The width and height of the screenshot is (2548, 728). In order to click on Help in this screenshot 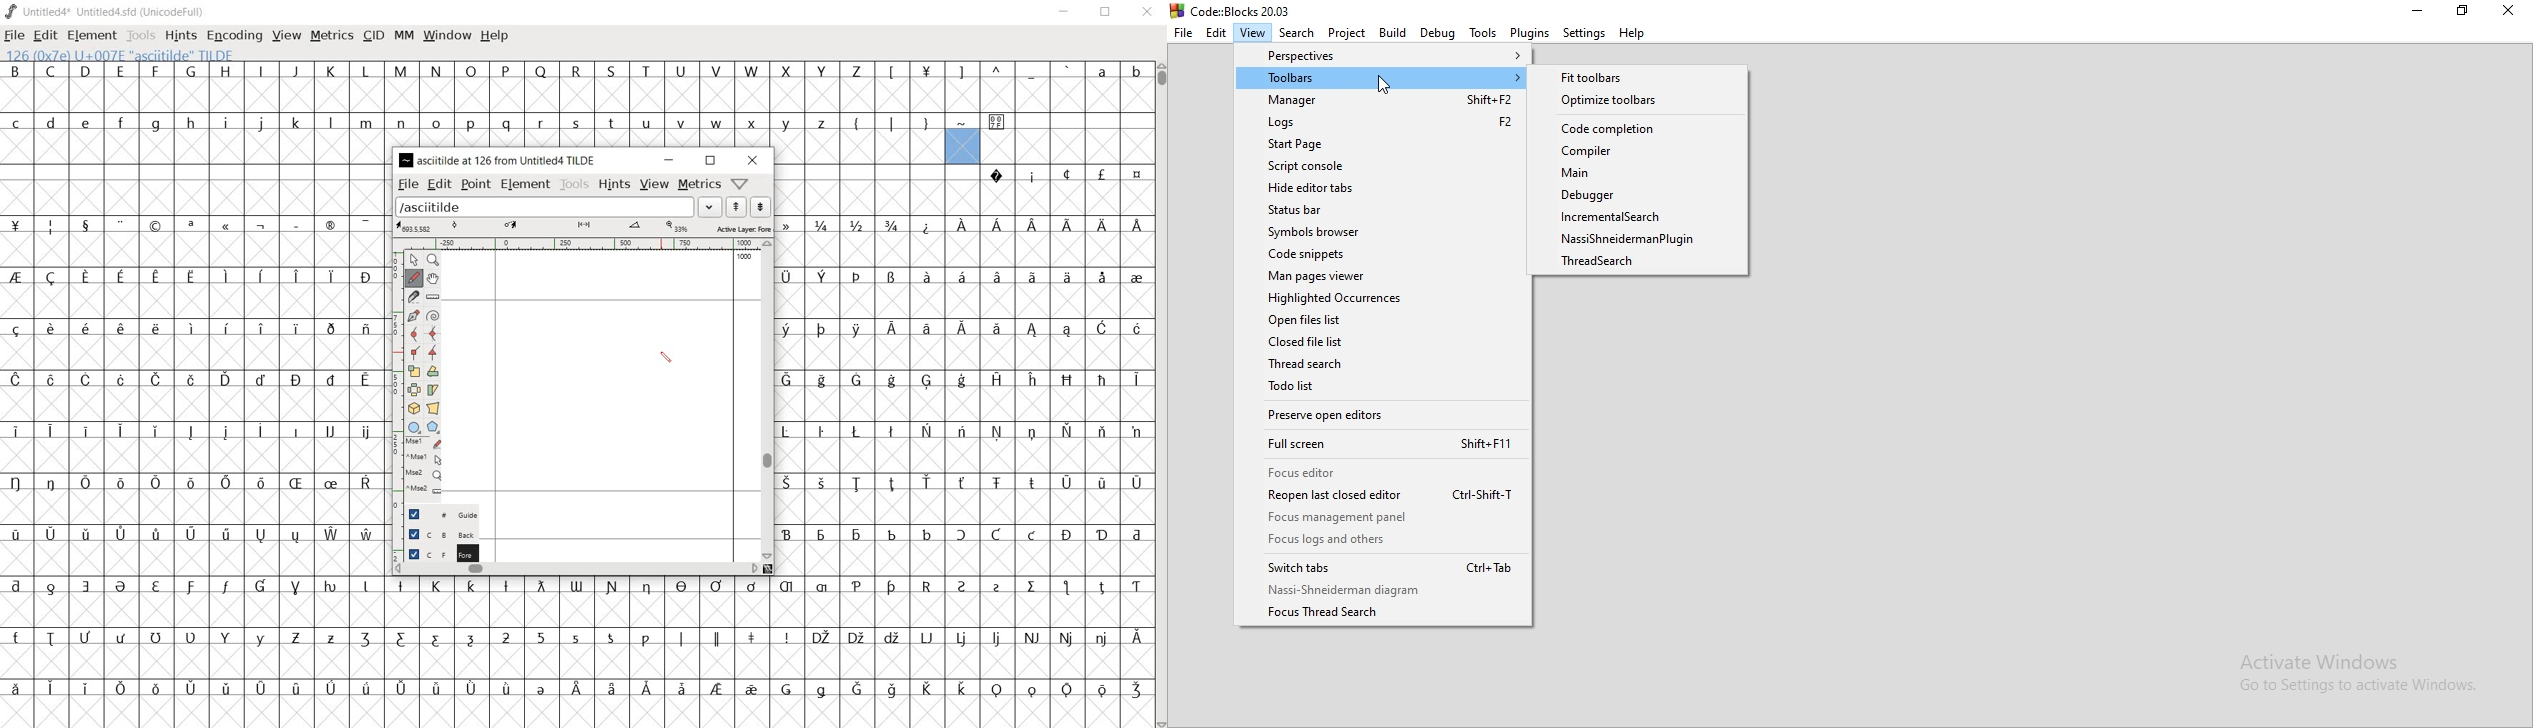, I will do `click(1633, 32)`.